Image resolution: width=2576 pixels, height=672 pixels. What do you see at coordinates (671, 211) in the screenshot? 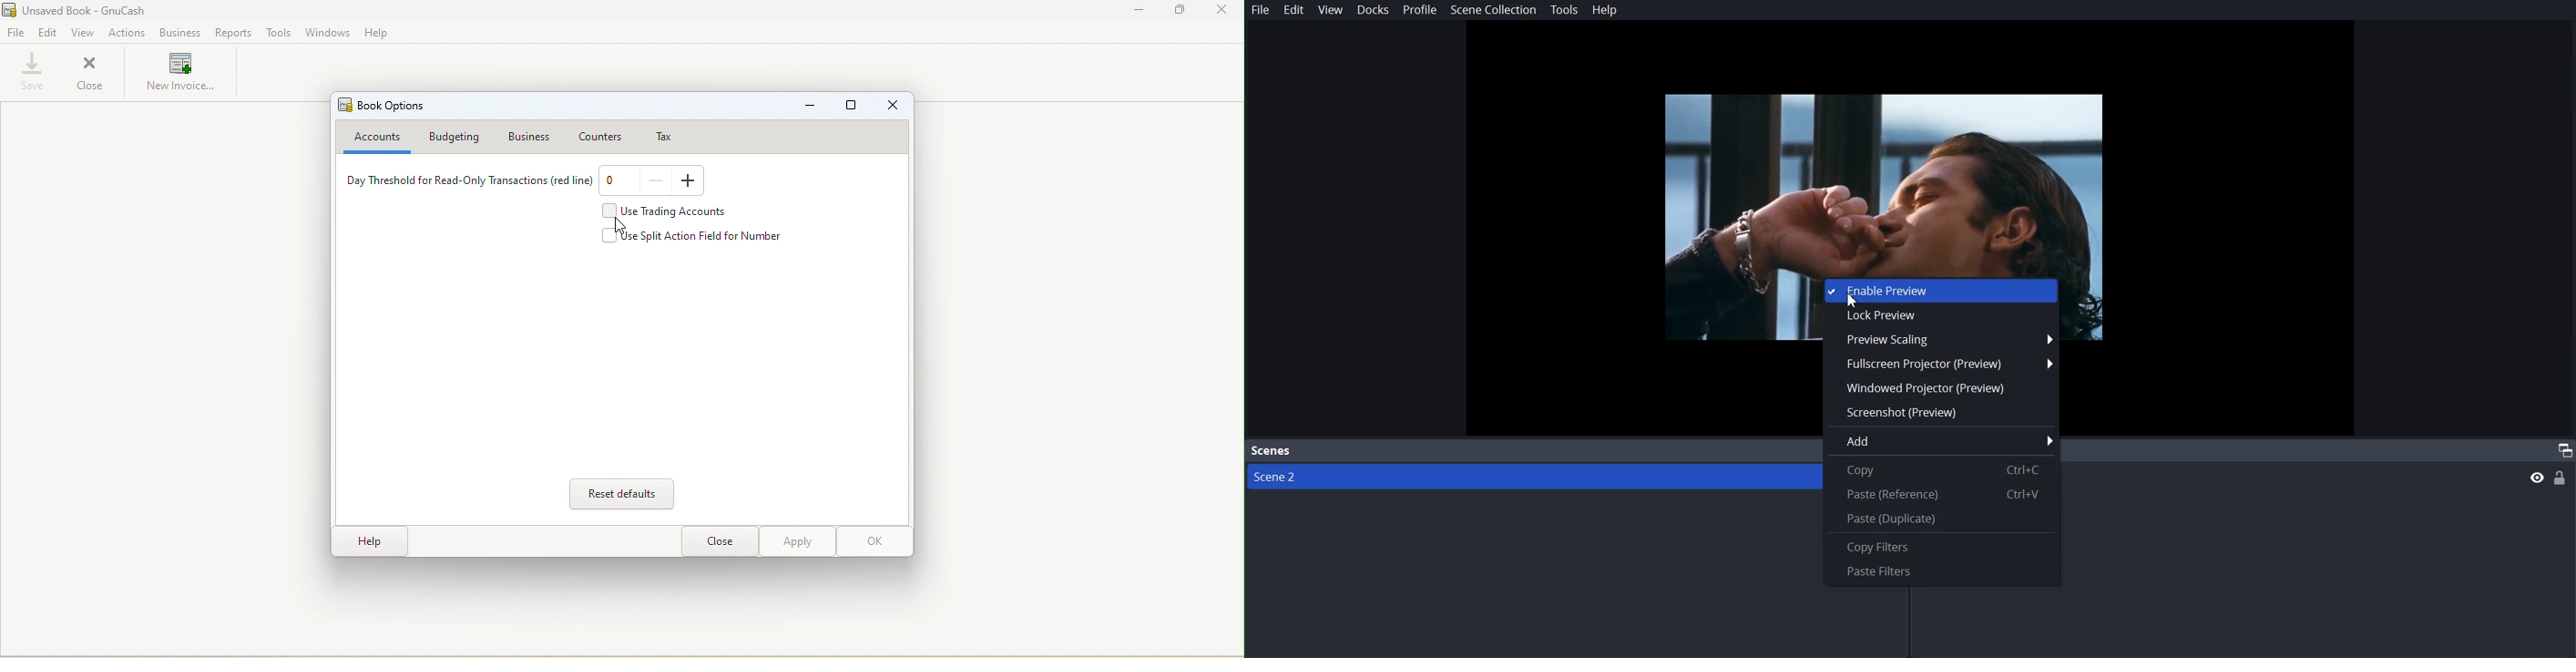
I see `Use trading accounts` at bounding box center [671, 211].